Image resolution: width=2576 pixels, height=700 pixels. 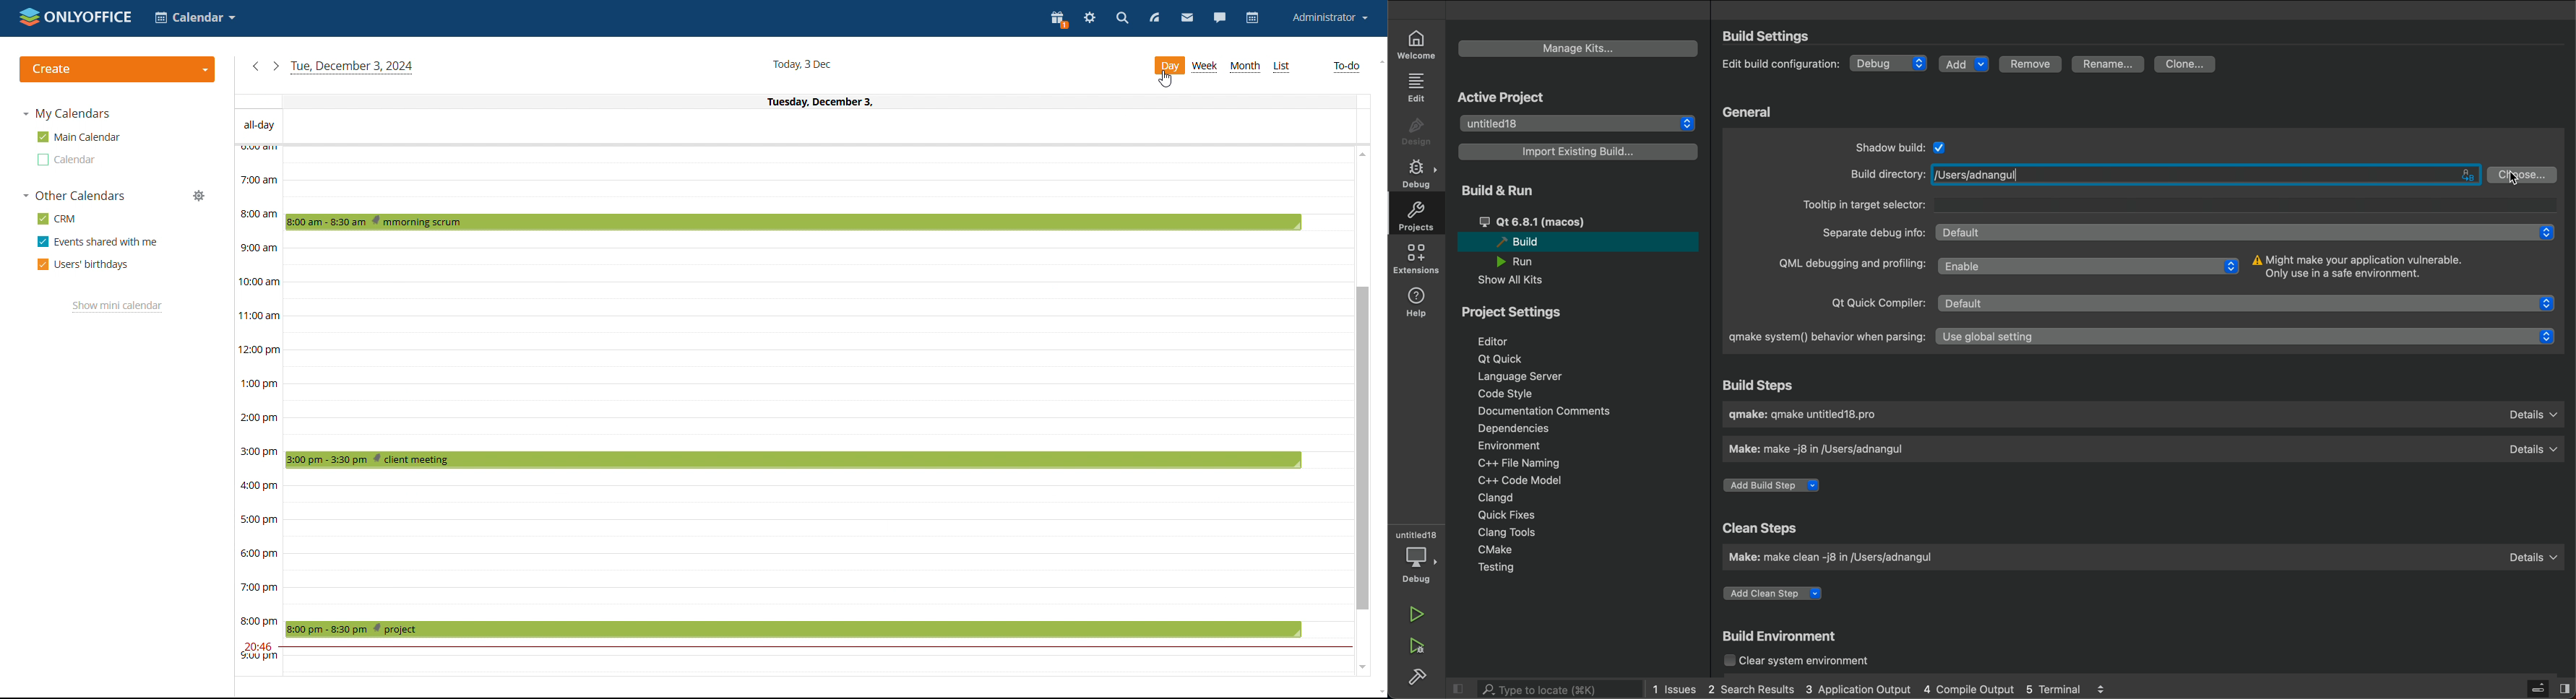 What do you see at coordinates (255, 66) in the screenshot?
I see `yesterday` at bounding box center [255, 66].